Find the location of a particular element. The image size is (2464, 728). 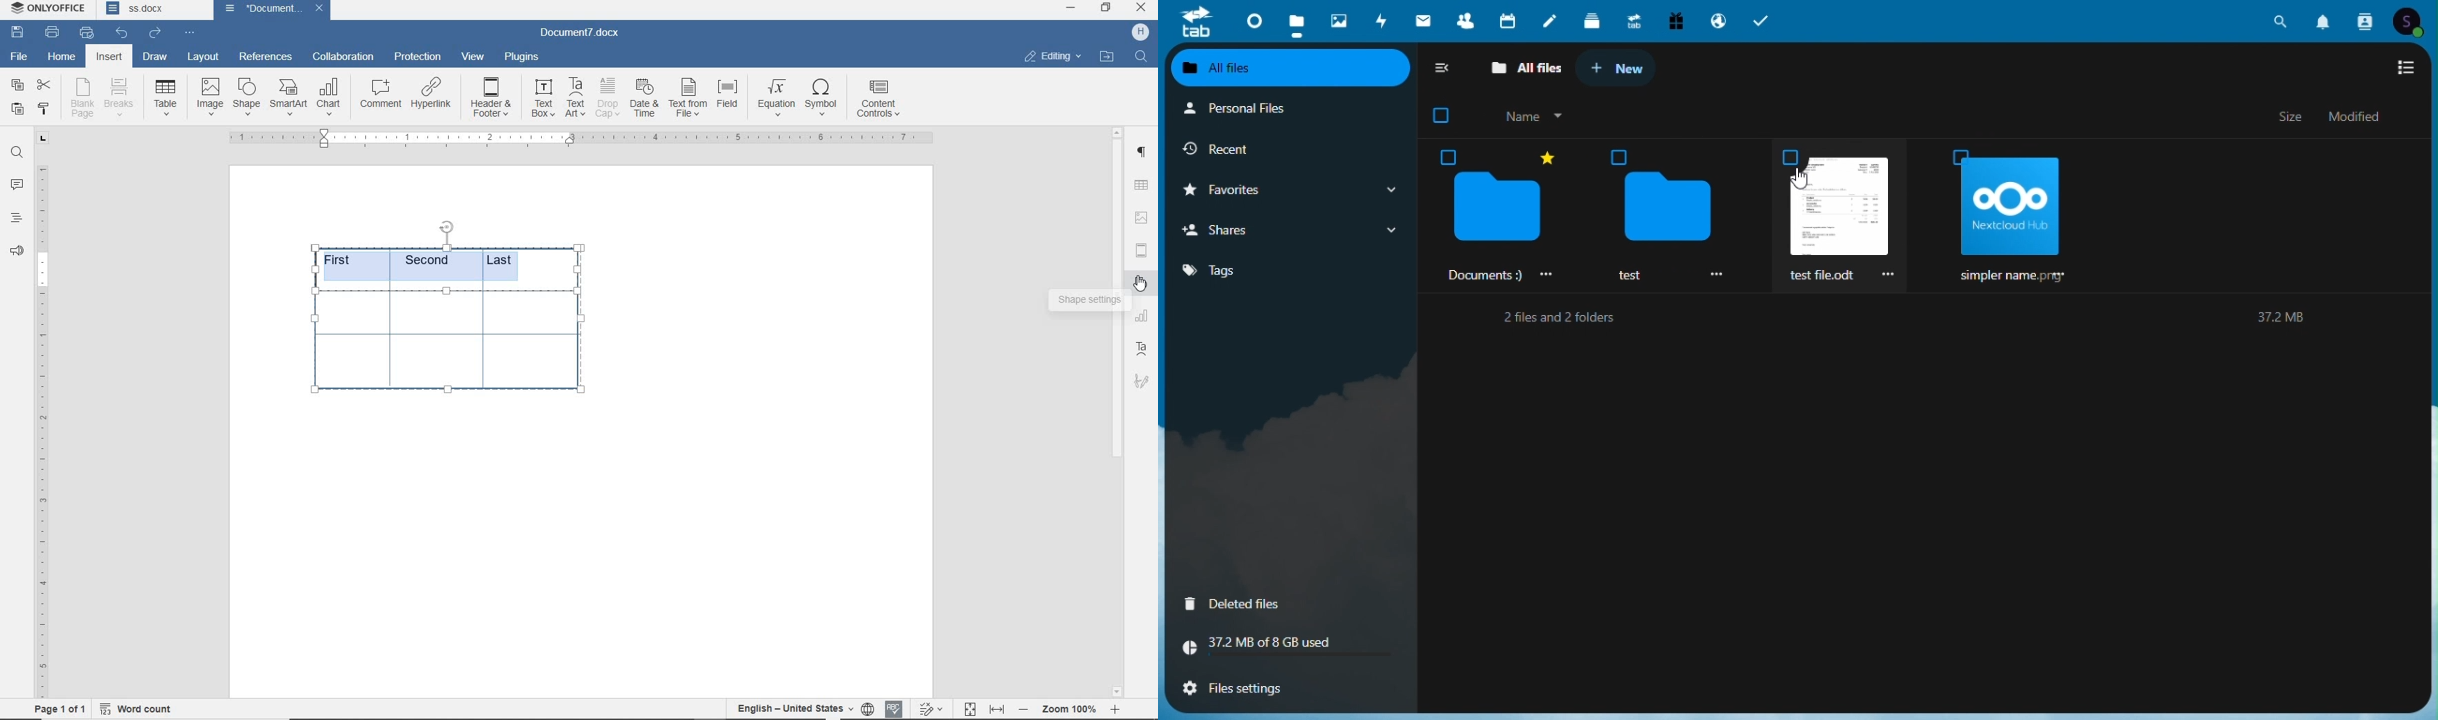

Tag is located at coordinates (1260, 270).